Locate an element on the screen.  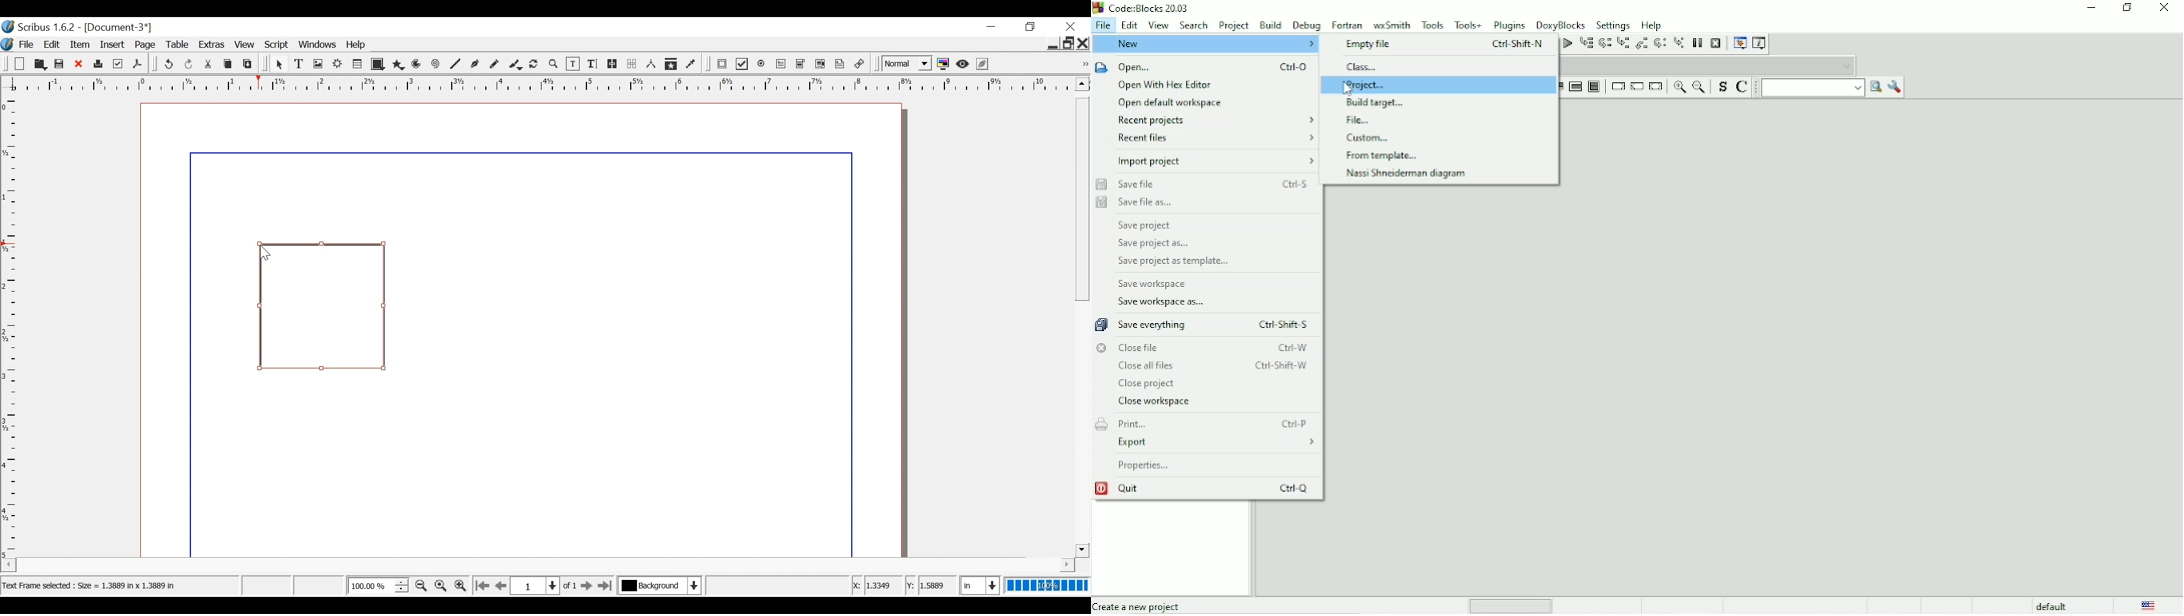
Close is located at coordinates (2165, 9).